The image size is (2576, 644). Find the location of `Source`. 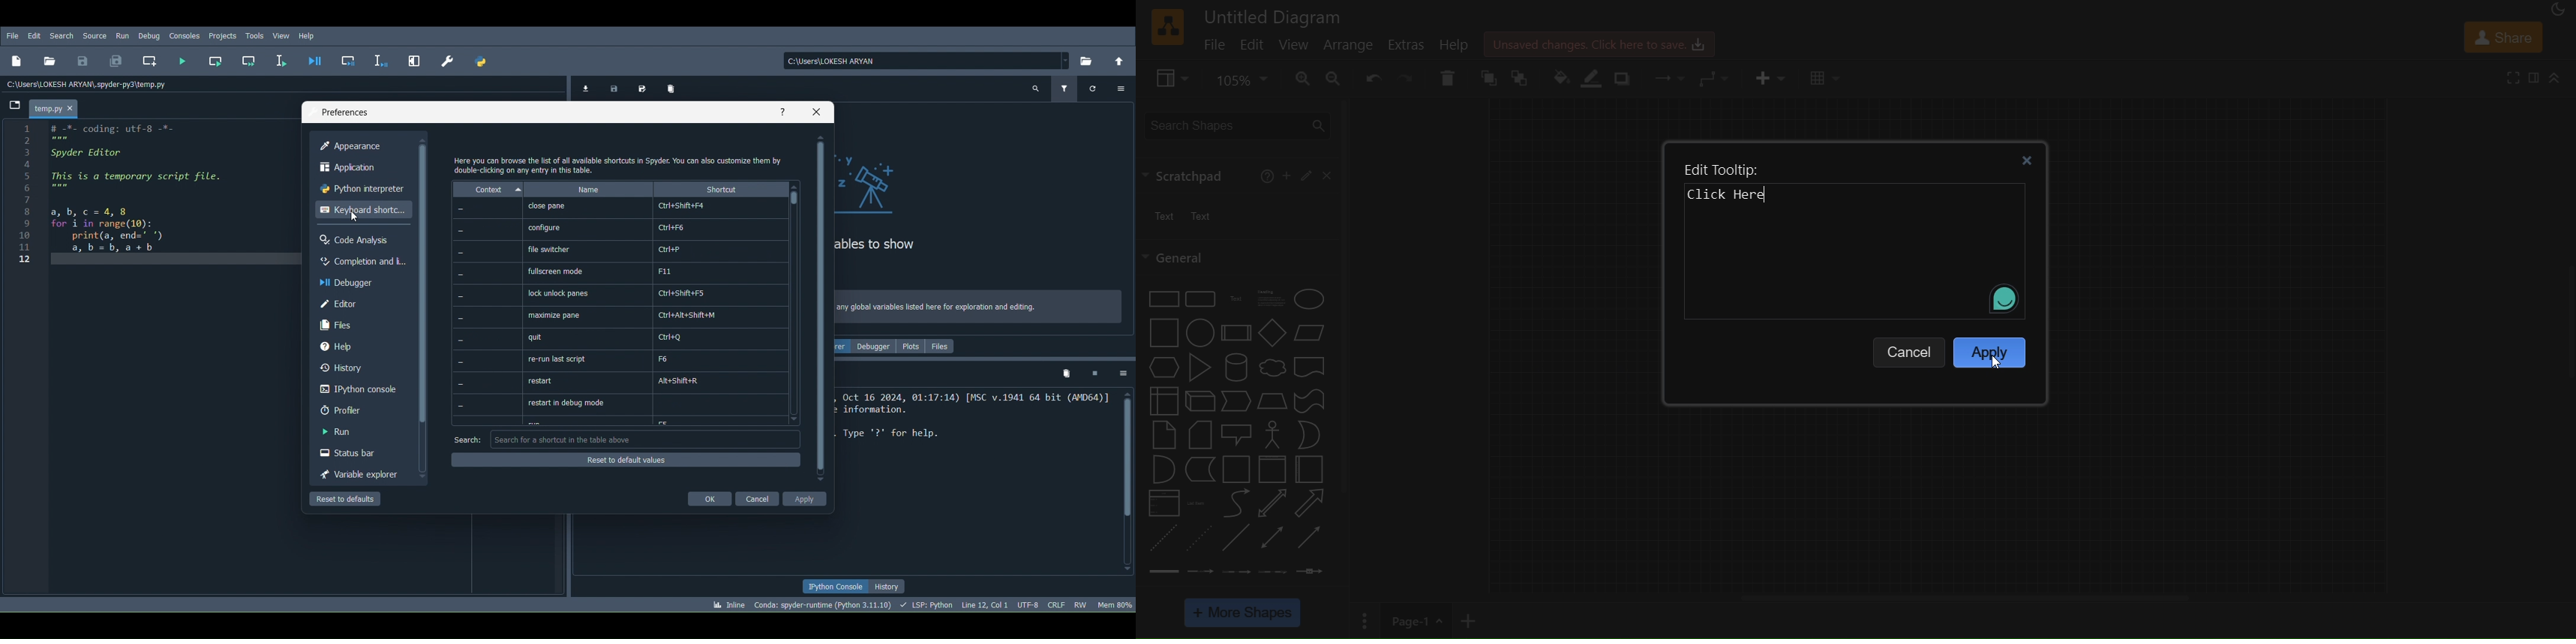

Source is located at coordinates (96, 35).